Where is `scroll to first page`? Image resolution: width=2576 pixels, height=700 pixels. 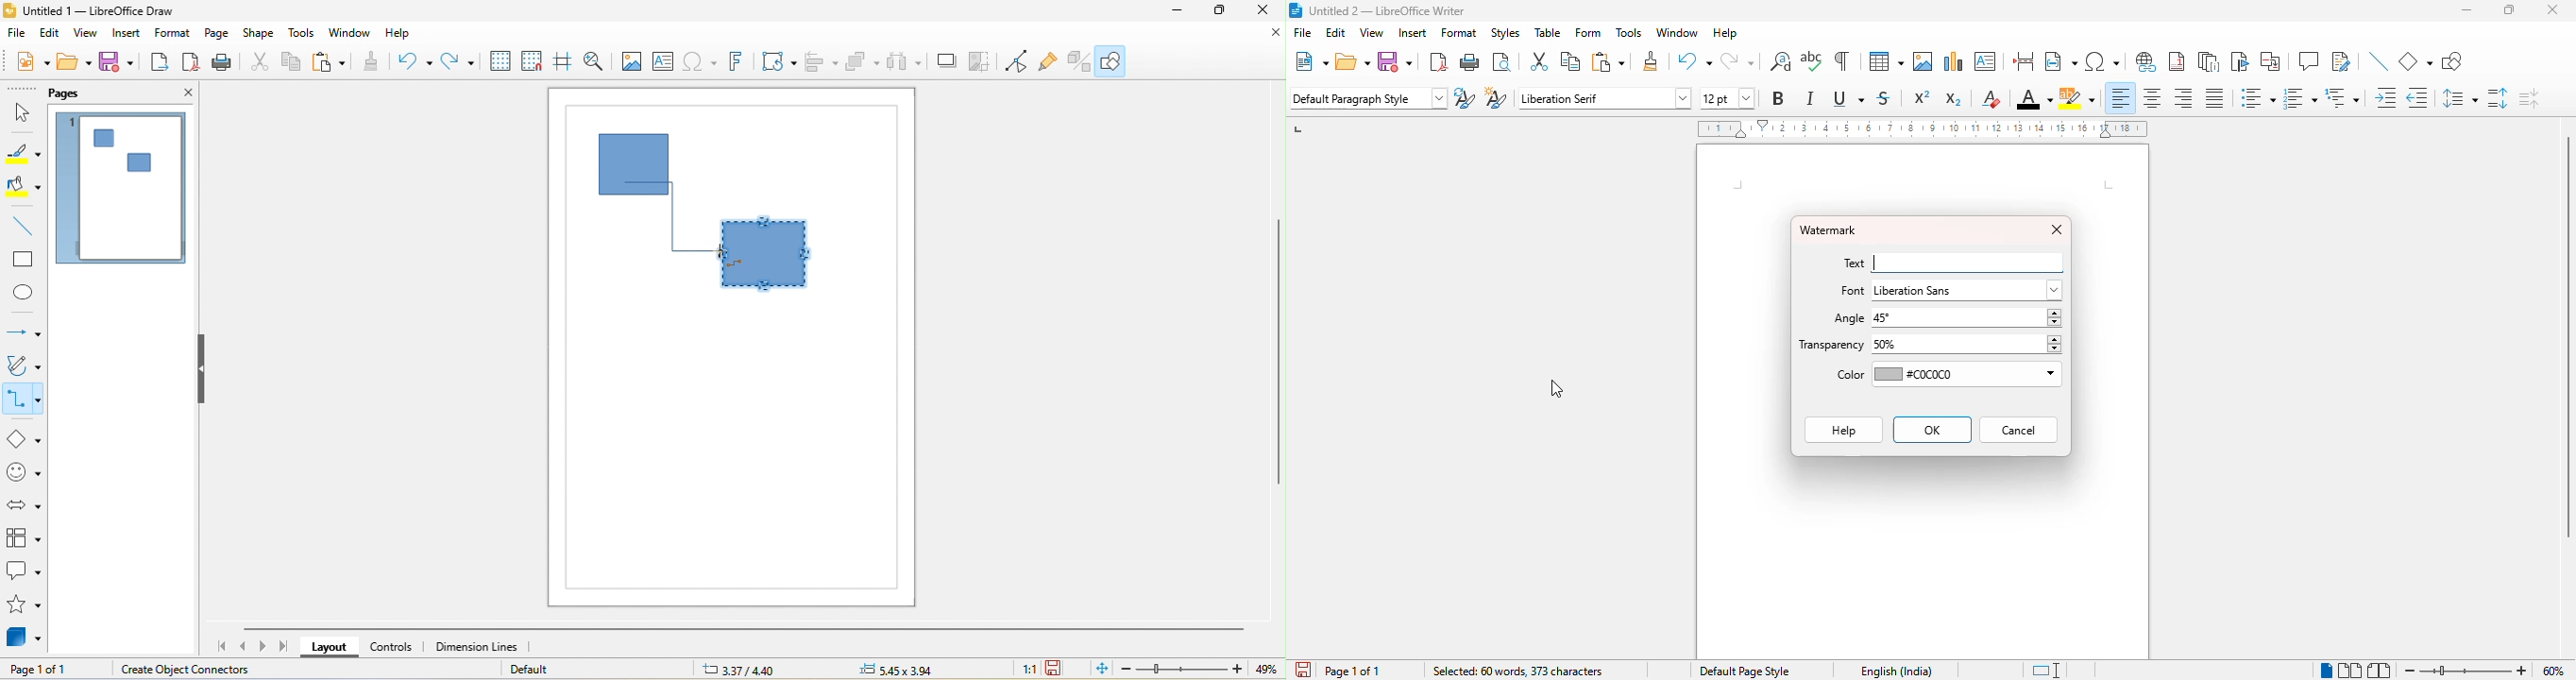 scroll to first page is located at coordinates (218, 647).